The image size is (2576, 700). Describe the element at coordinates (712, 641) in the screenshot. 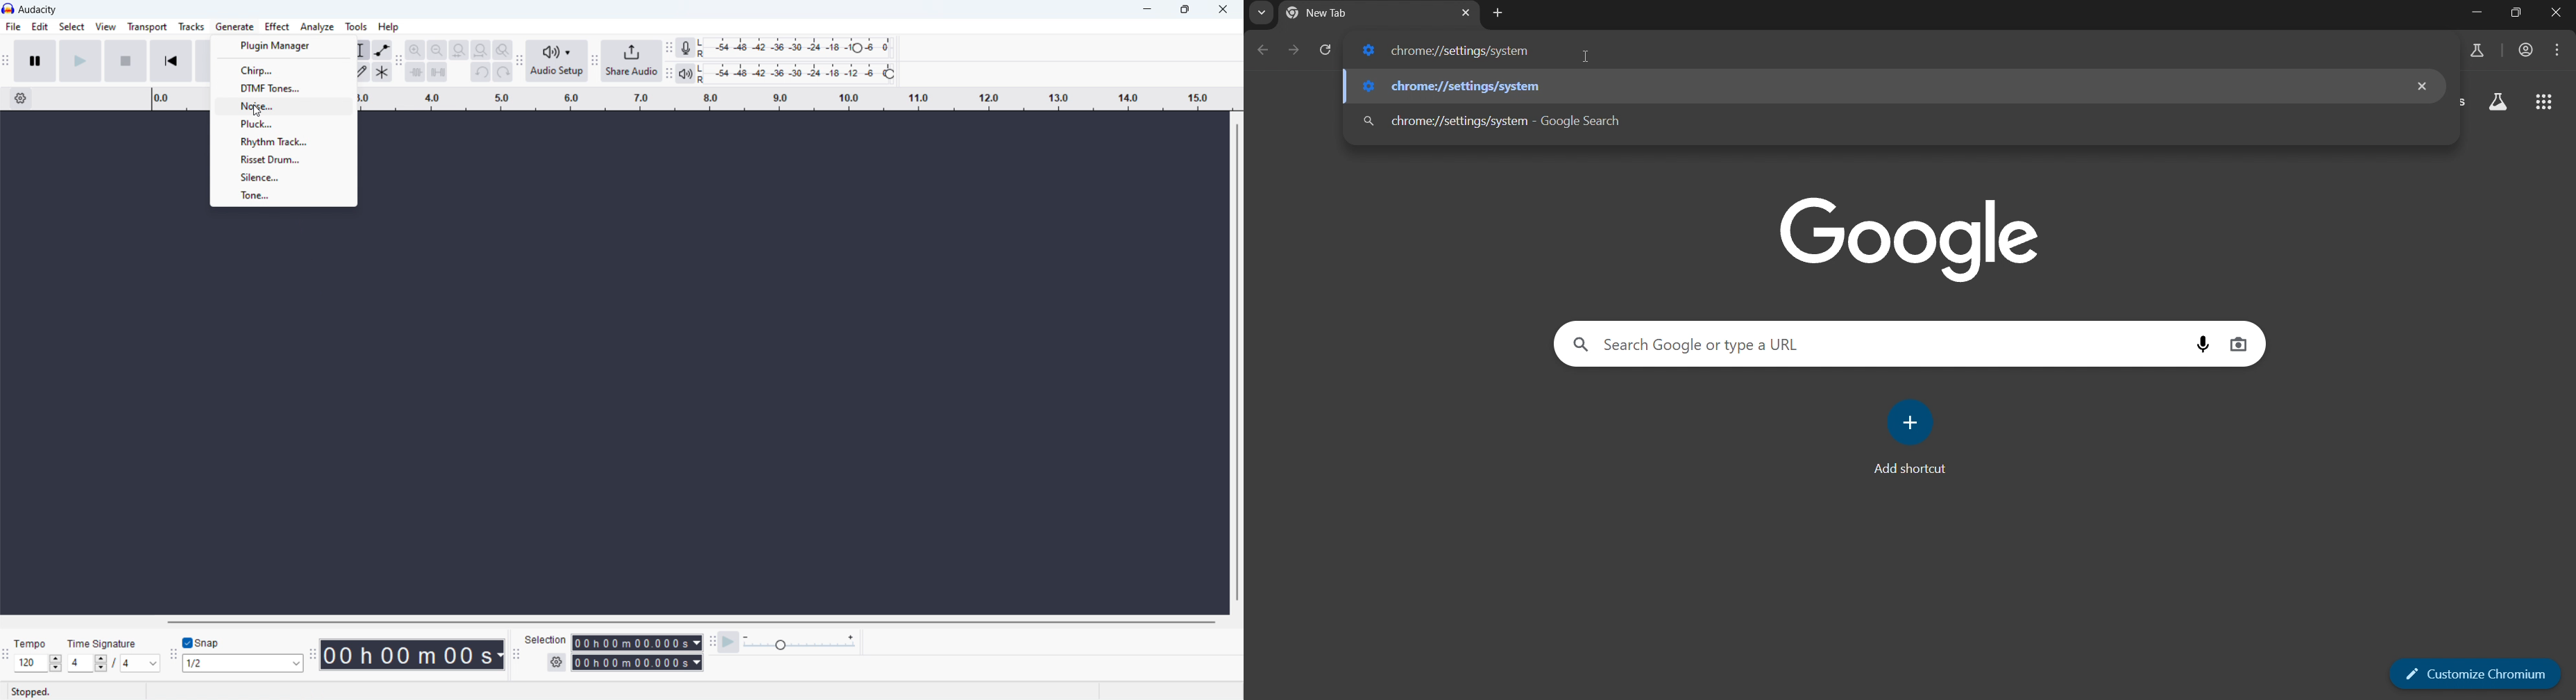

I see `play at speed toolbar` at that location.